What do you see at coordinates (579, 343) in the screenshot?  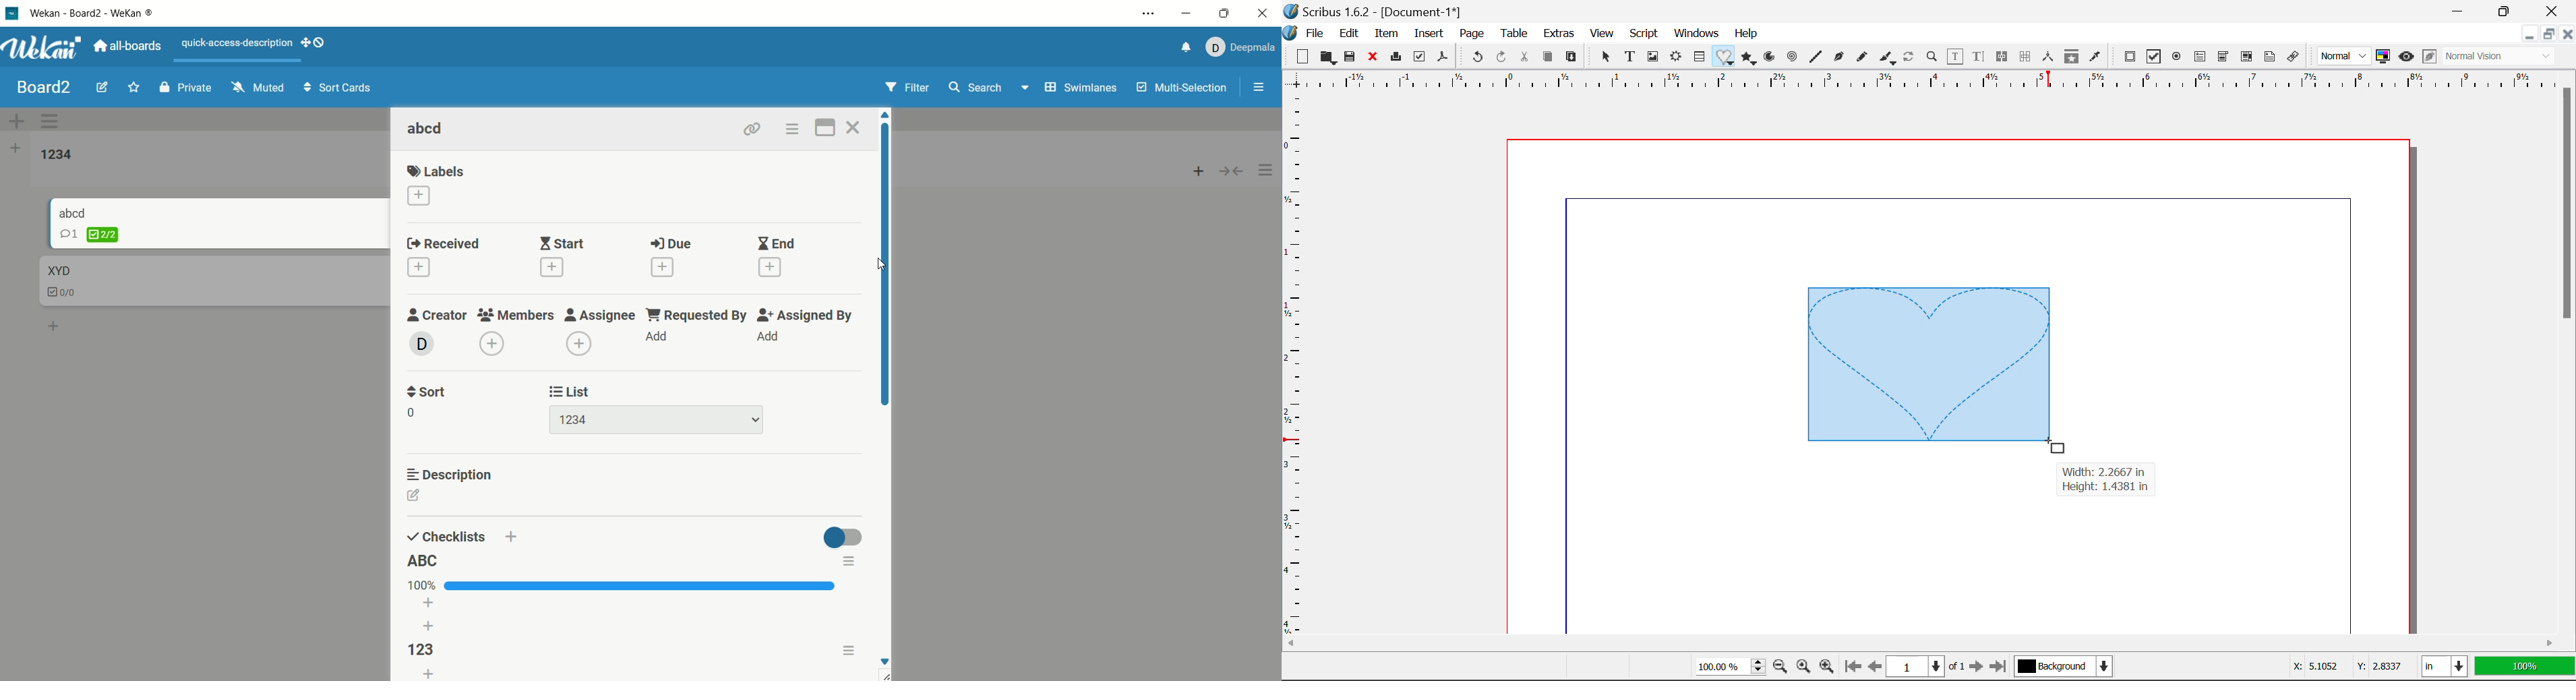 I see `add` at bounding box center [579, 343].